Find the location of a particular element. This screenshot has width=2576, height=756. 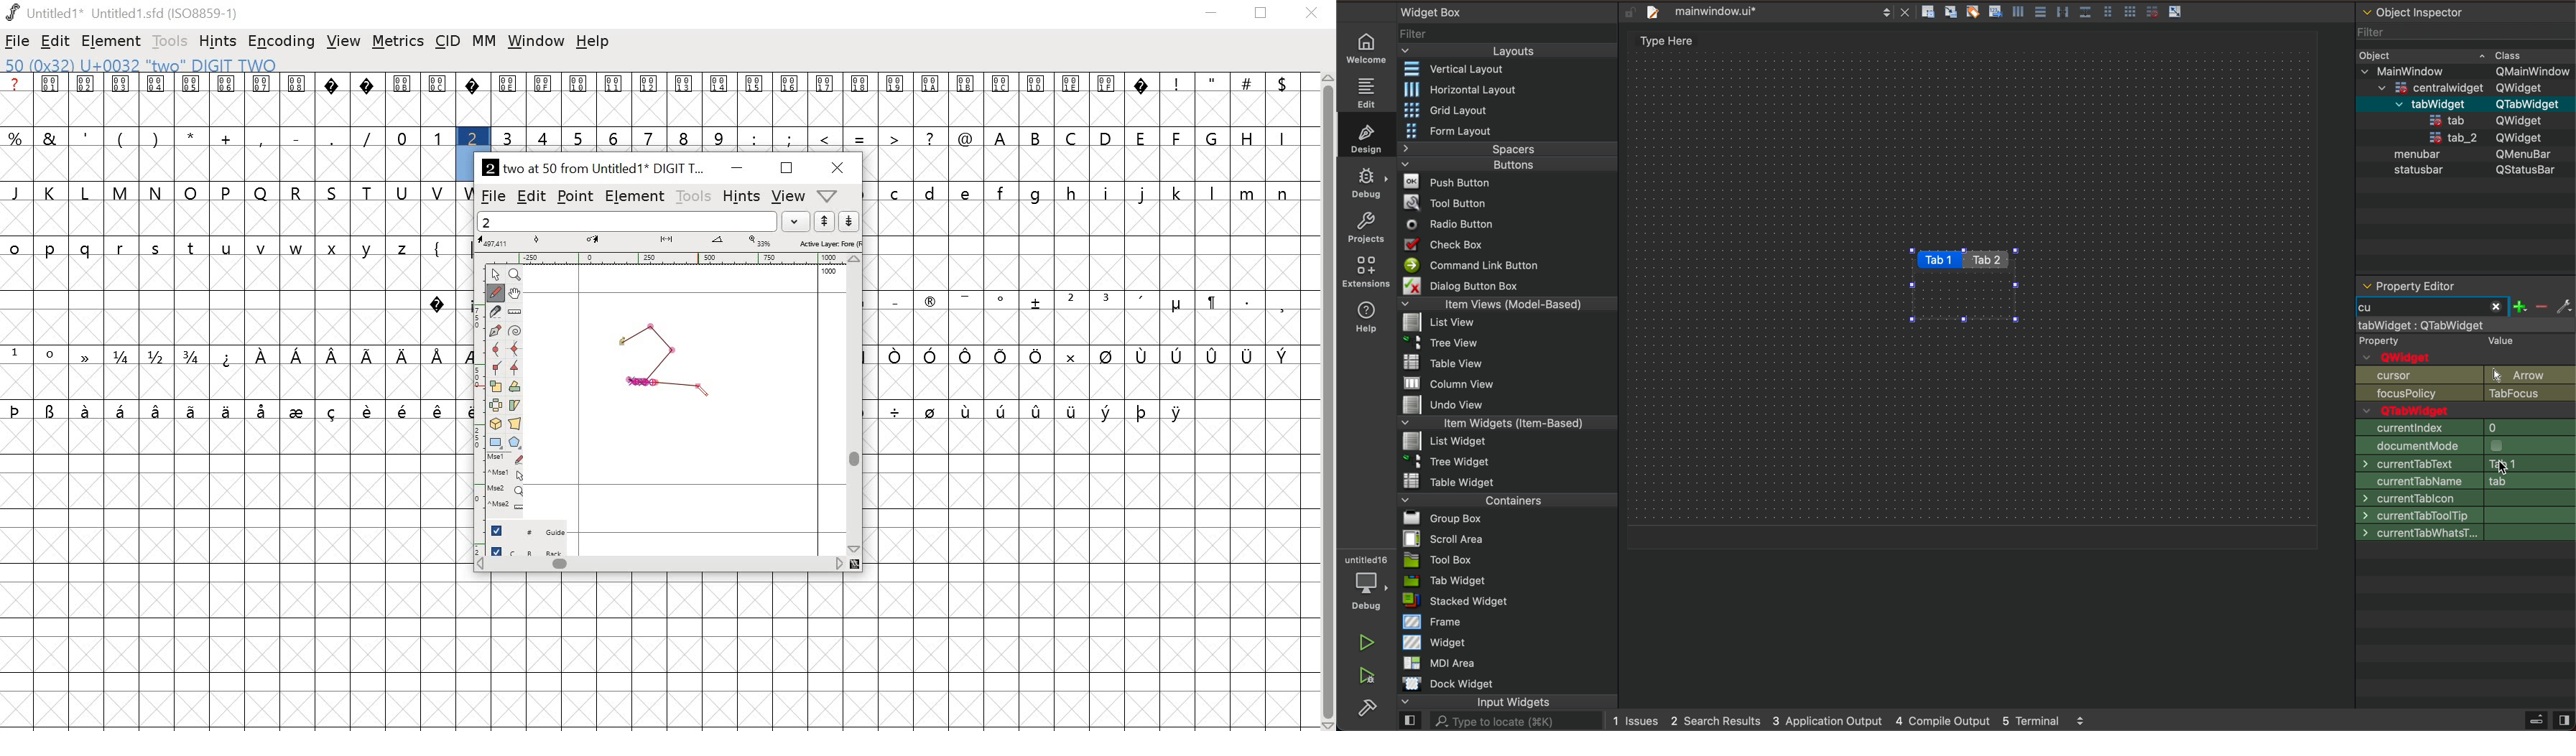

Layouts is located at coordinates (1508, 51).